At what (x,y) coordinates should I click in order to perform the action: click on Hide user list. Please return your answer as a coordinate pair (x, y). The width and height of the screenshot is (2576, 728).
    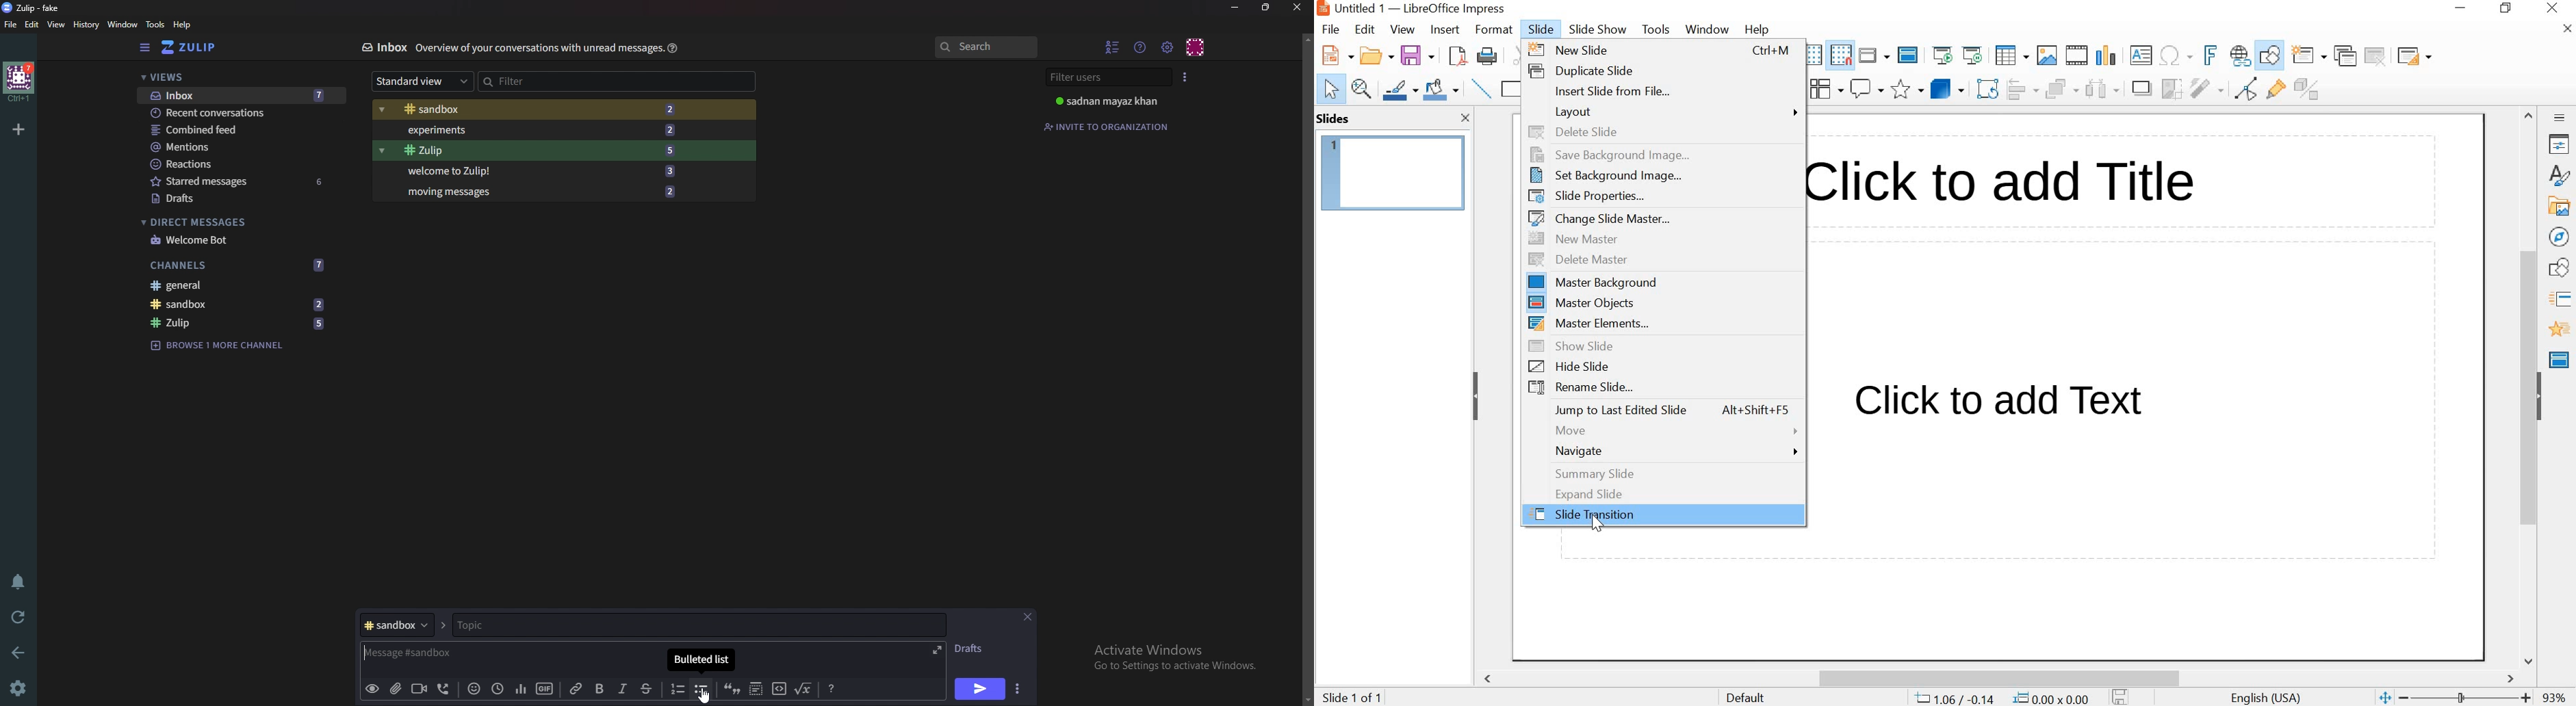
    Looking at the image, I should click on (1113, 47).